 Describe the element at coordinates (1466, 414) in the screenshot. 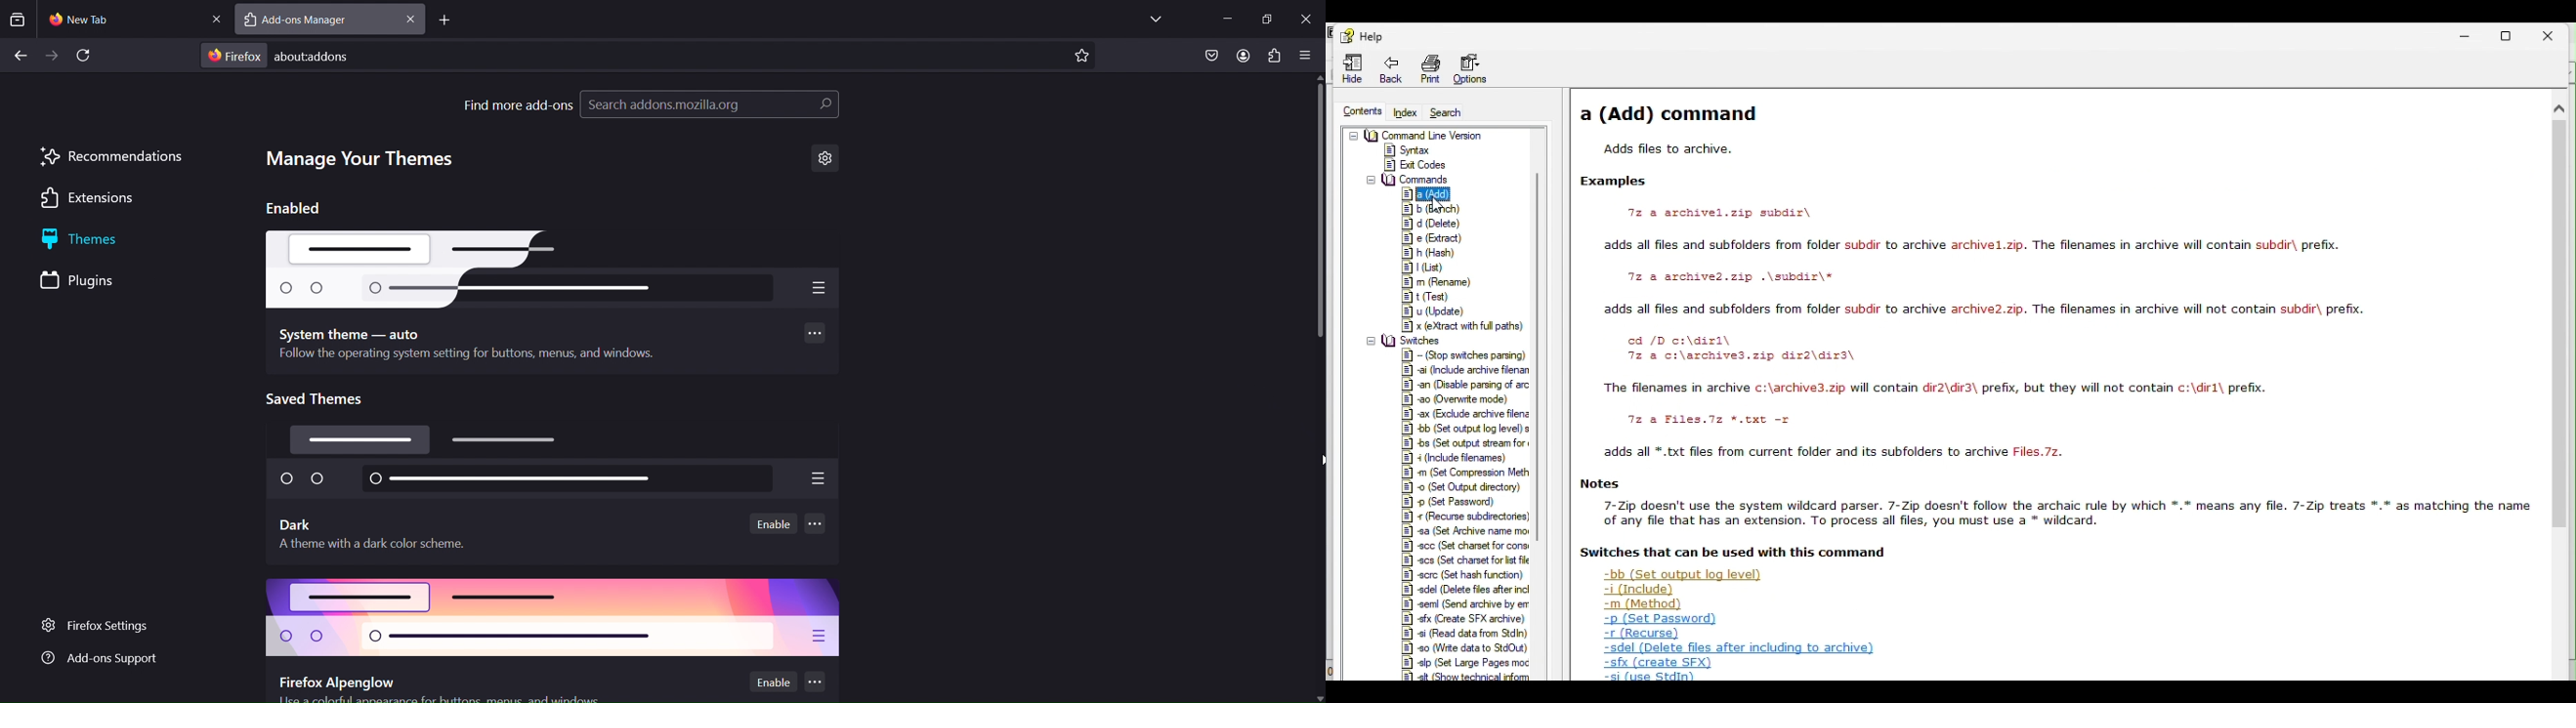

I see `-ax` at that location.